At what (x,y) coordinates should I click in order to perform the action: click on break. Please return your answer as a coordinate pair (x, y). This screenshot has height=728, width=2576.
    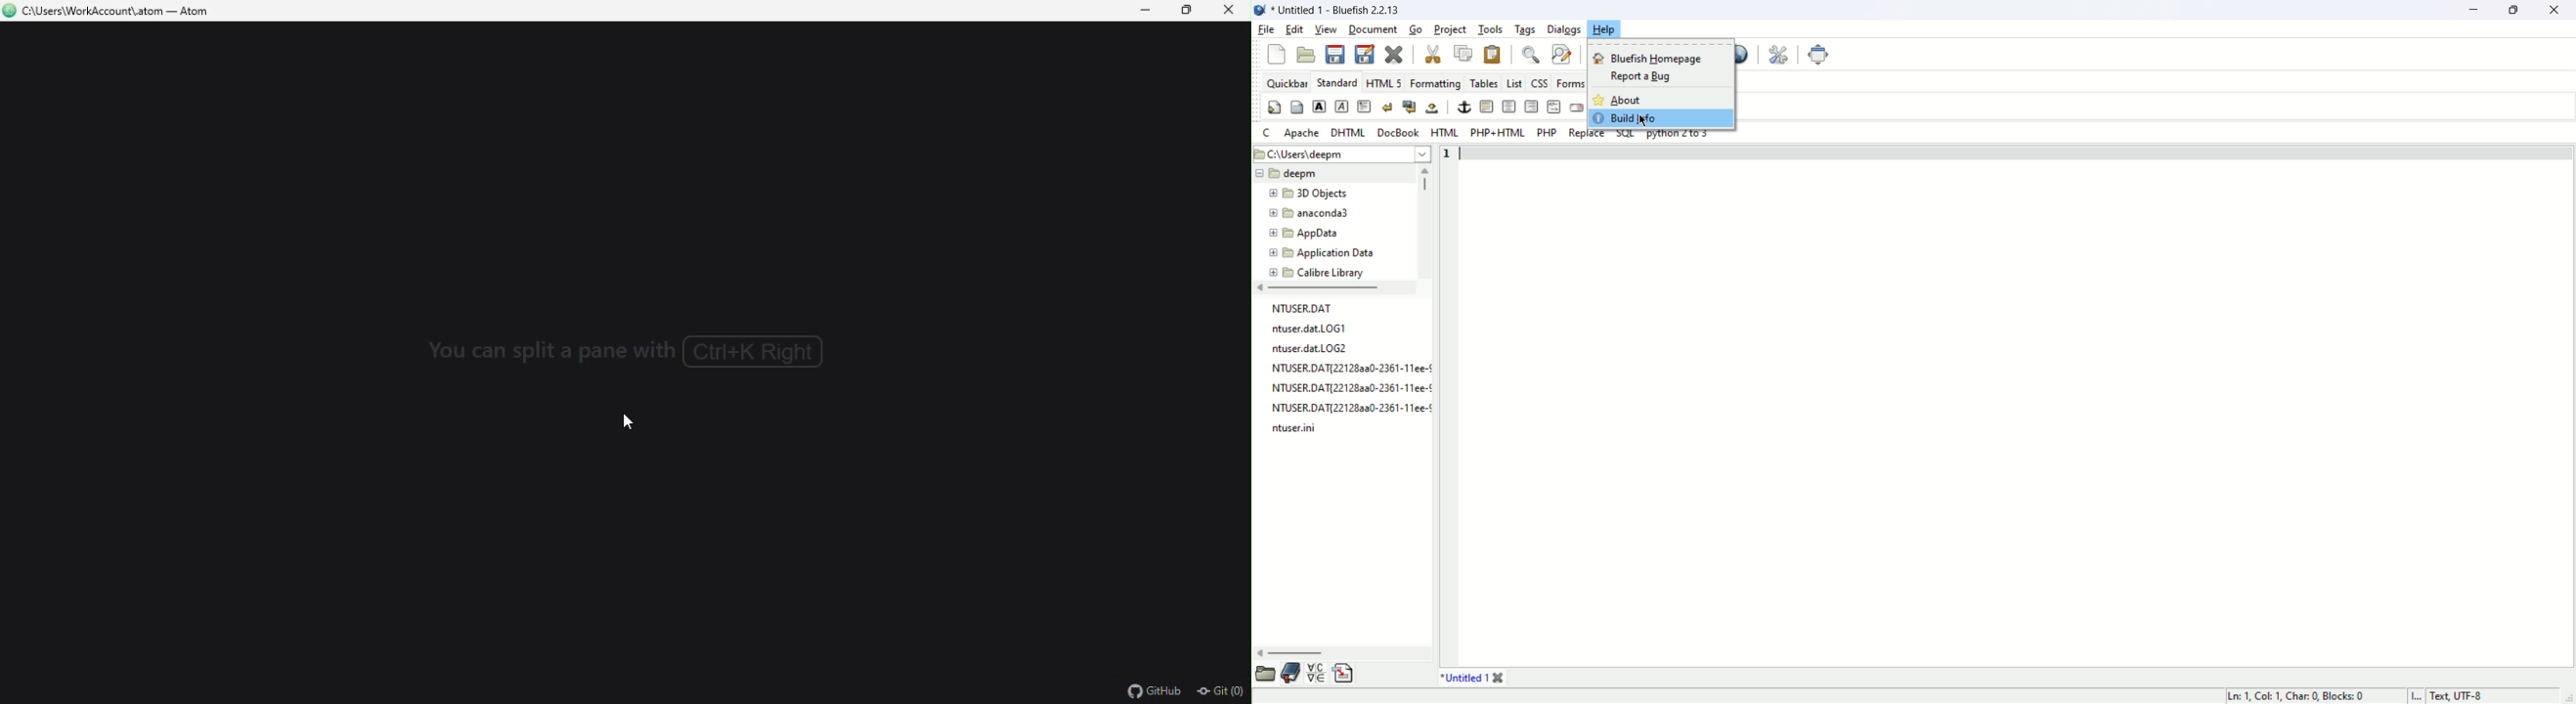
    Looking at the image, I should click on (1388, 108).